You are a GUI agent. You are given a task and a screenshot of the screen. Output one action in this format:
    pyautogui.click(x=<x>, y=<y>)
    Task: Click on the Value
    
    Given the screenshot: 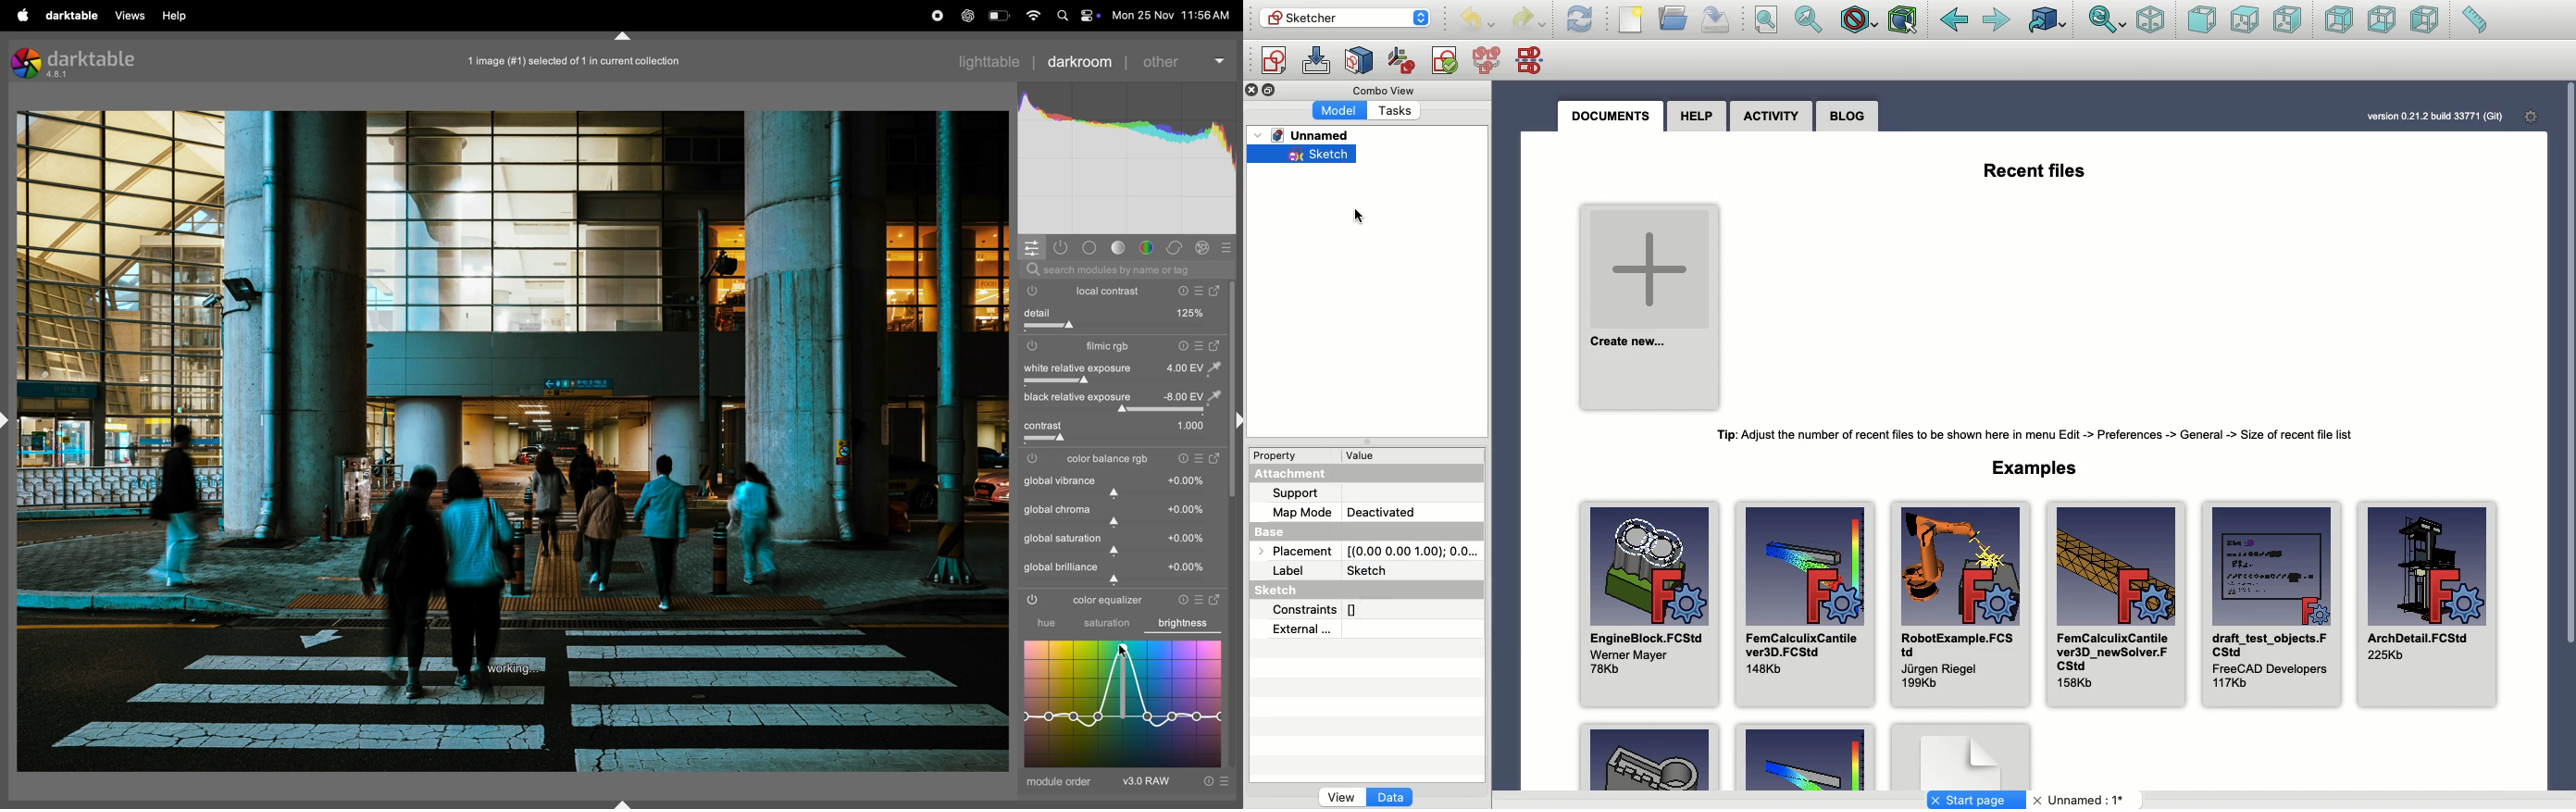 What is the action you would take?
    pyautogui.click(x=1369, y=455)
    